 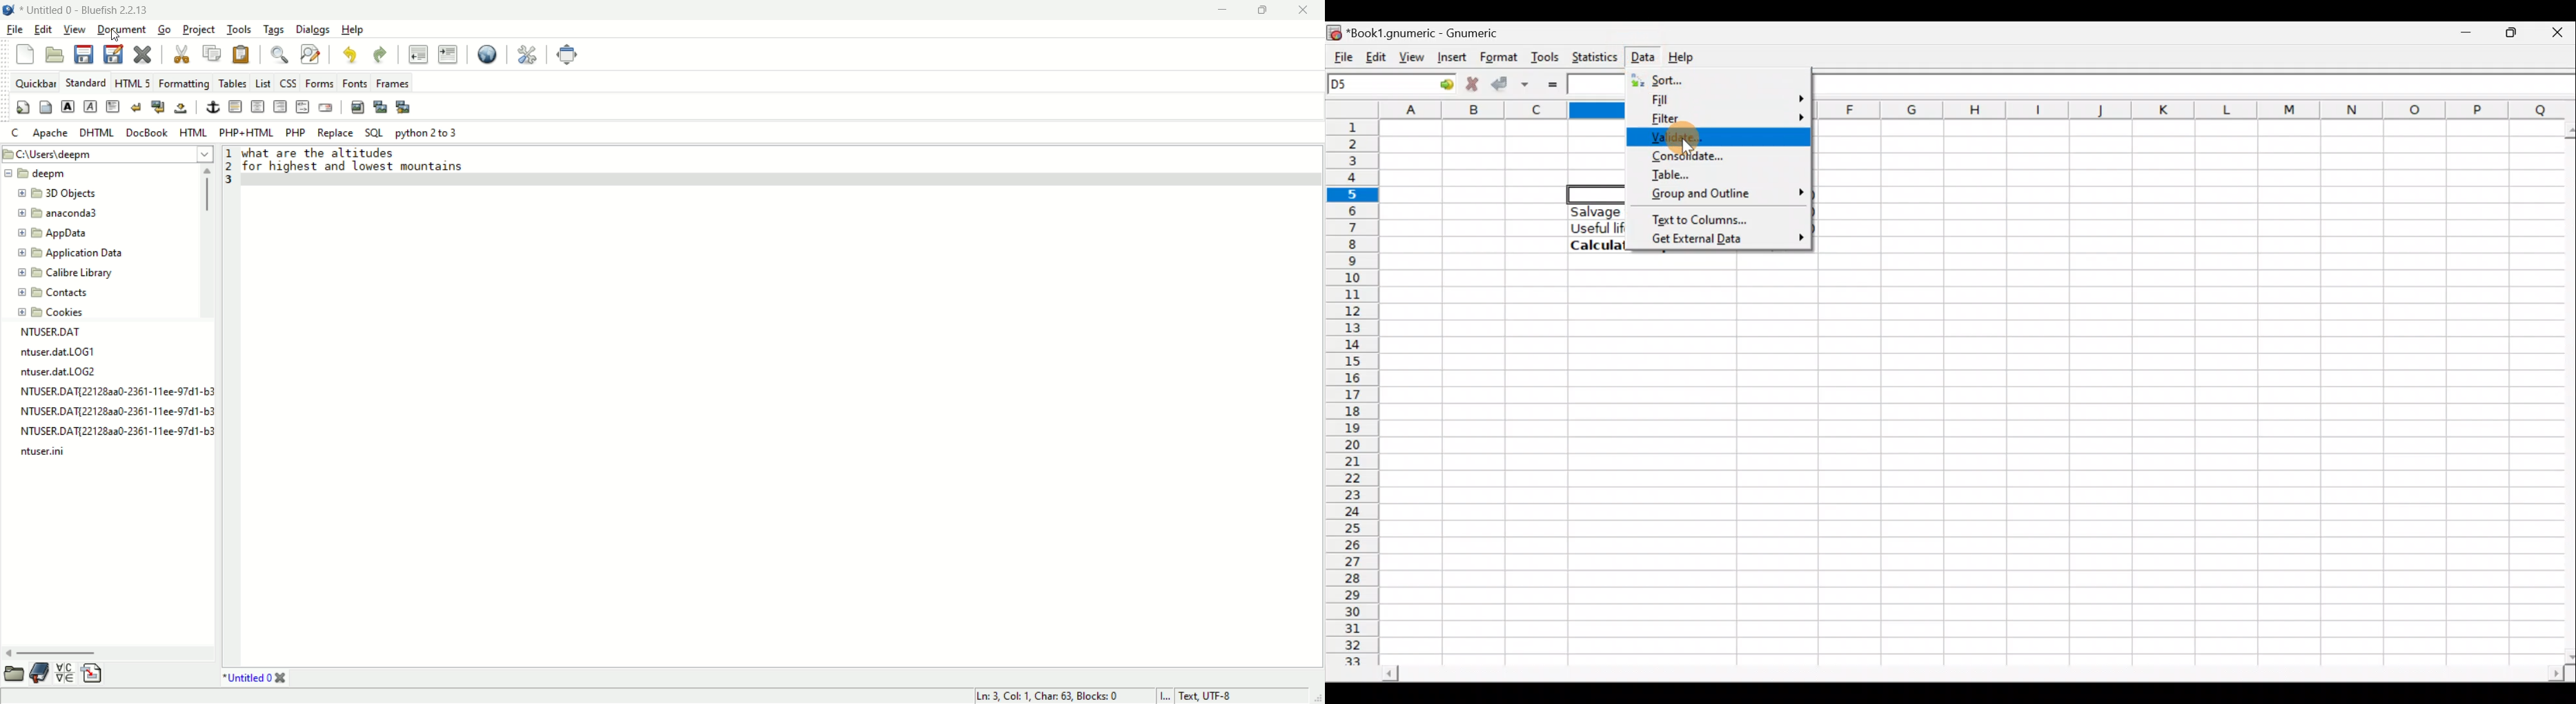 I want to click on insert thumbnail, so click(x=379, y=105).